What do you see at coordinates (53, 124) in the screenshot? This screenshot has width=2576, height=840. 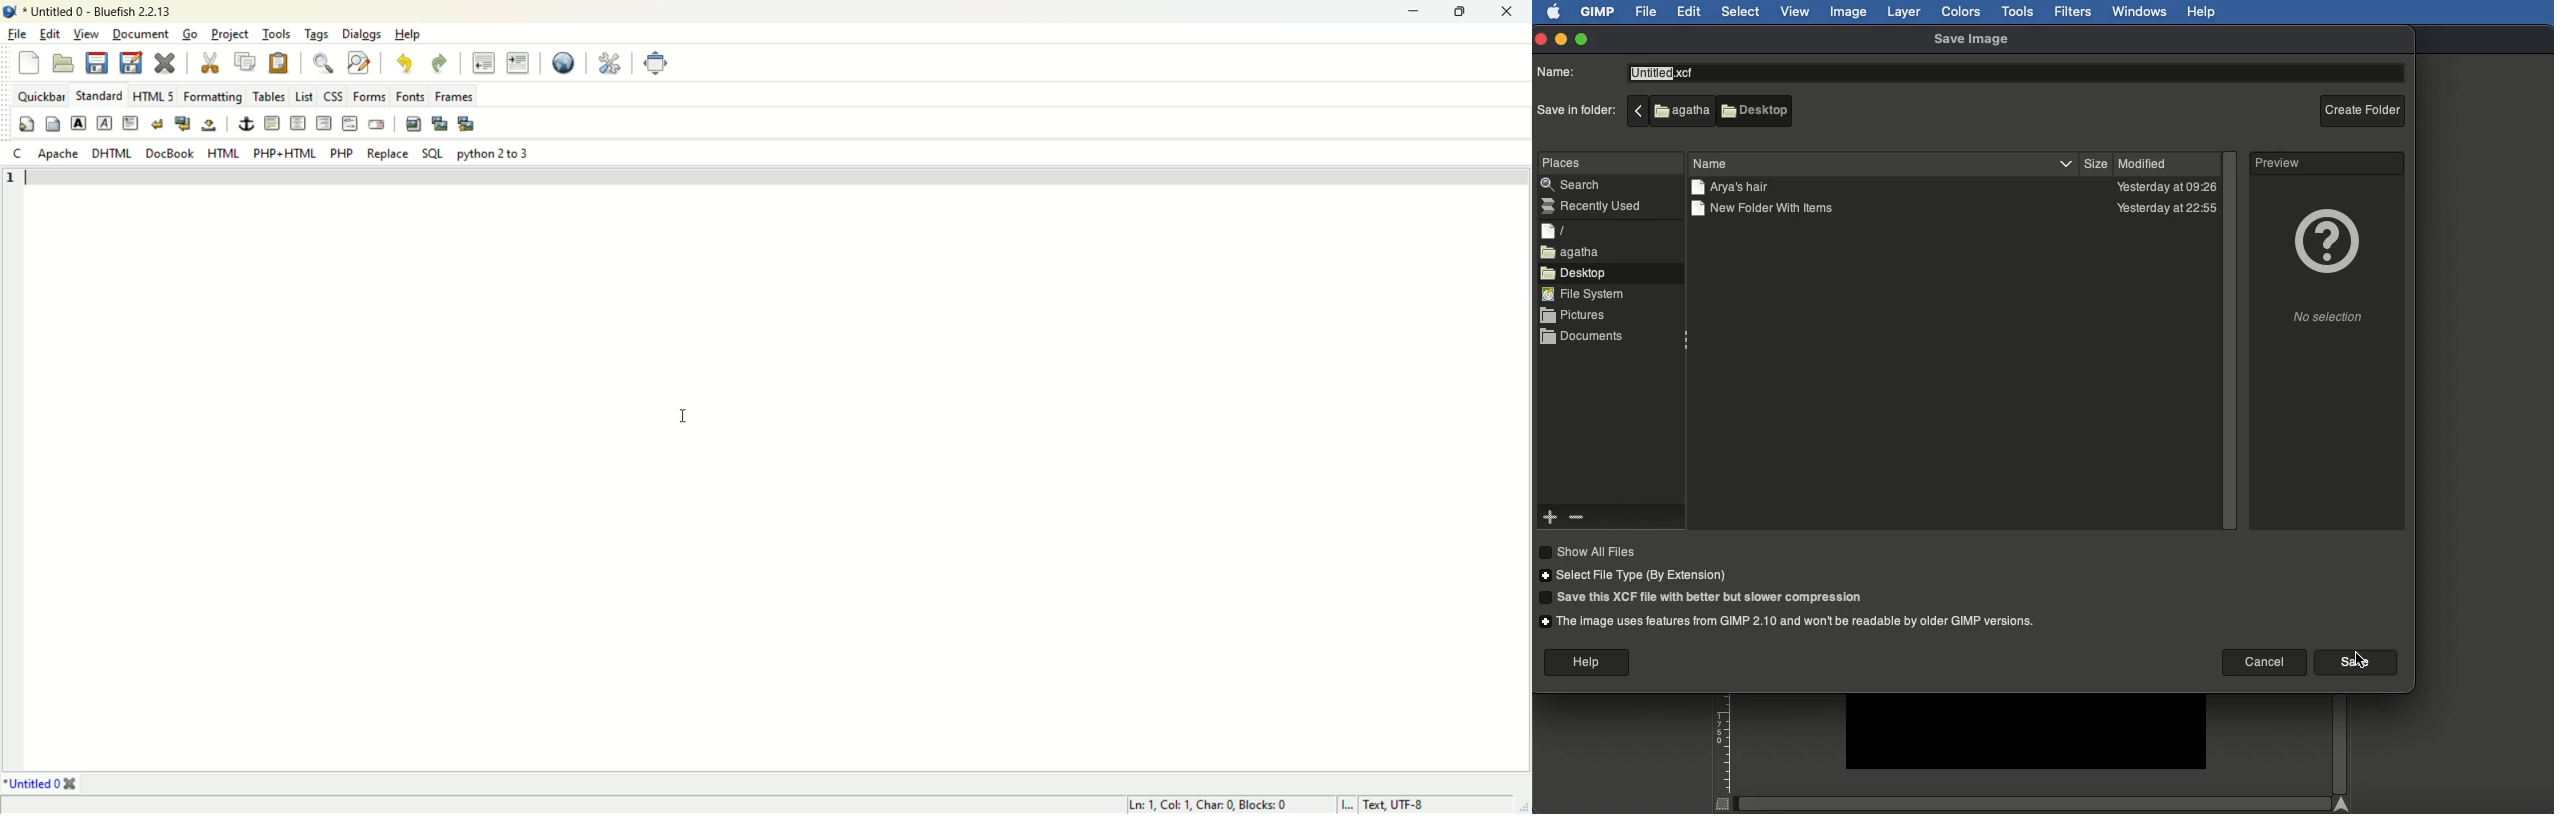 I see `body` at bounding box center [53, 124].